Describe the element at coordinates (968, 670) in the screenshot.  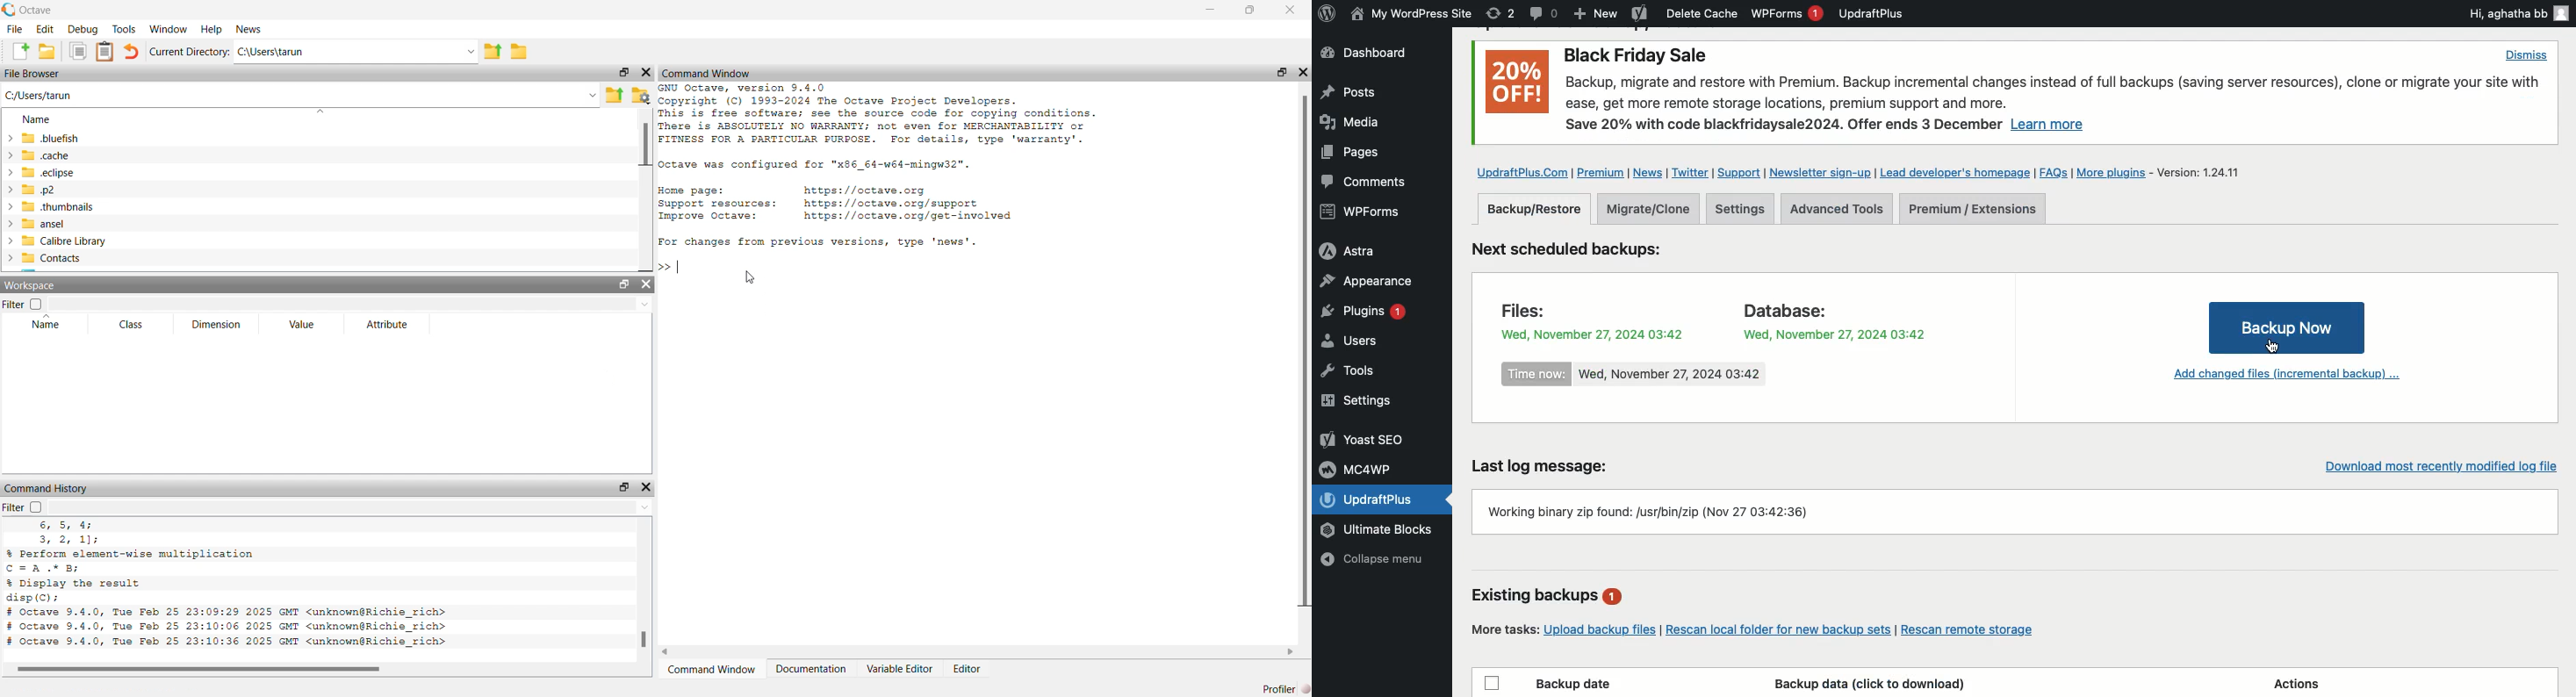
I see `Editor` at that location.